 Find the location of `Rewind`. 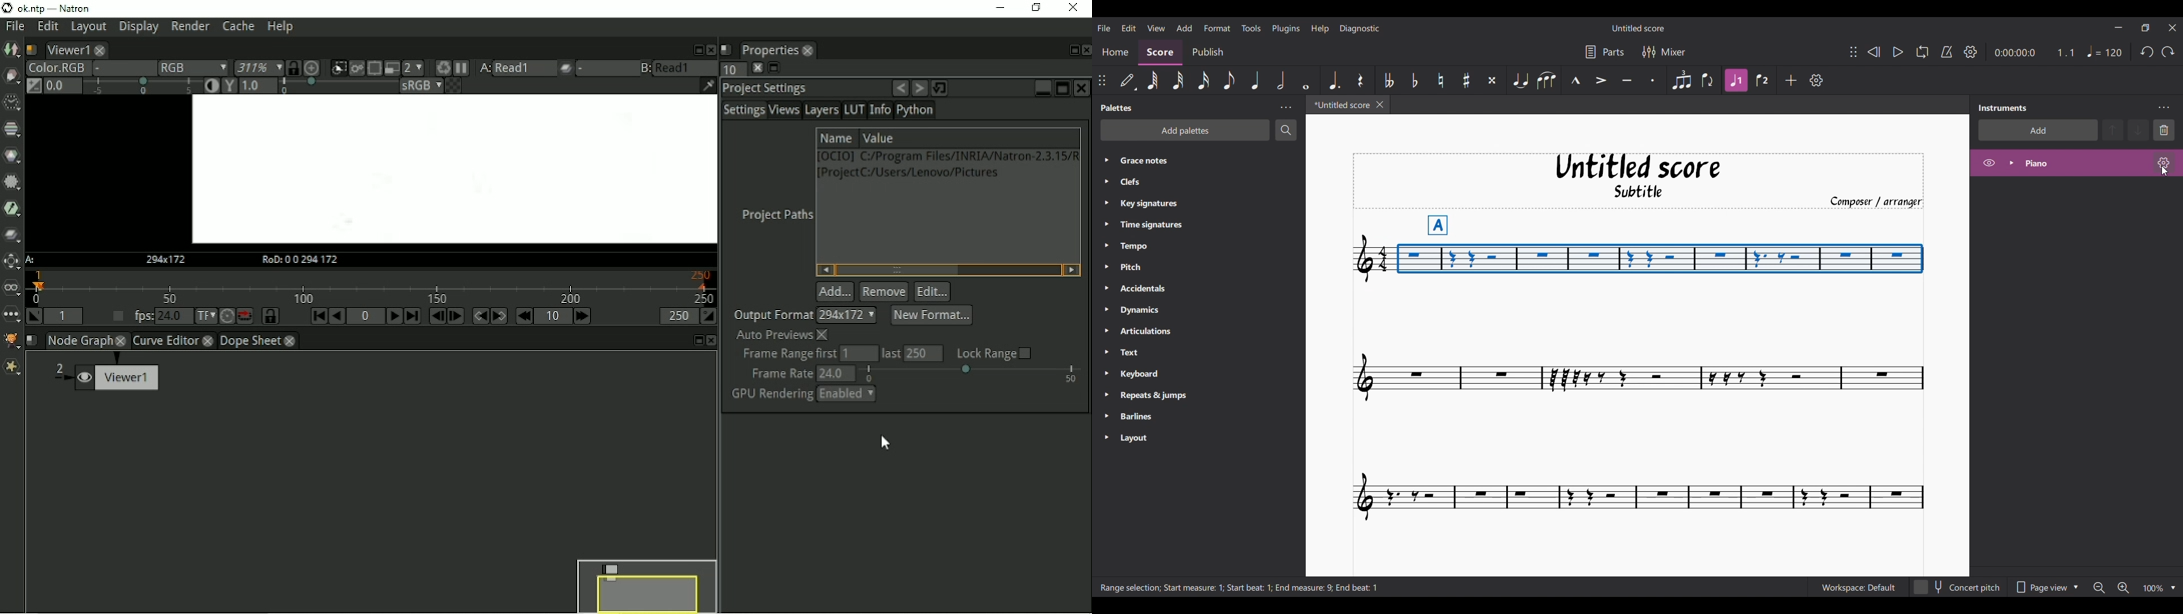

Rewind is located at coordinates (1874, 52).